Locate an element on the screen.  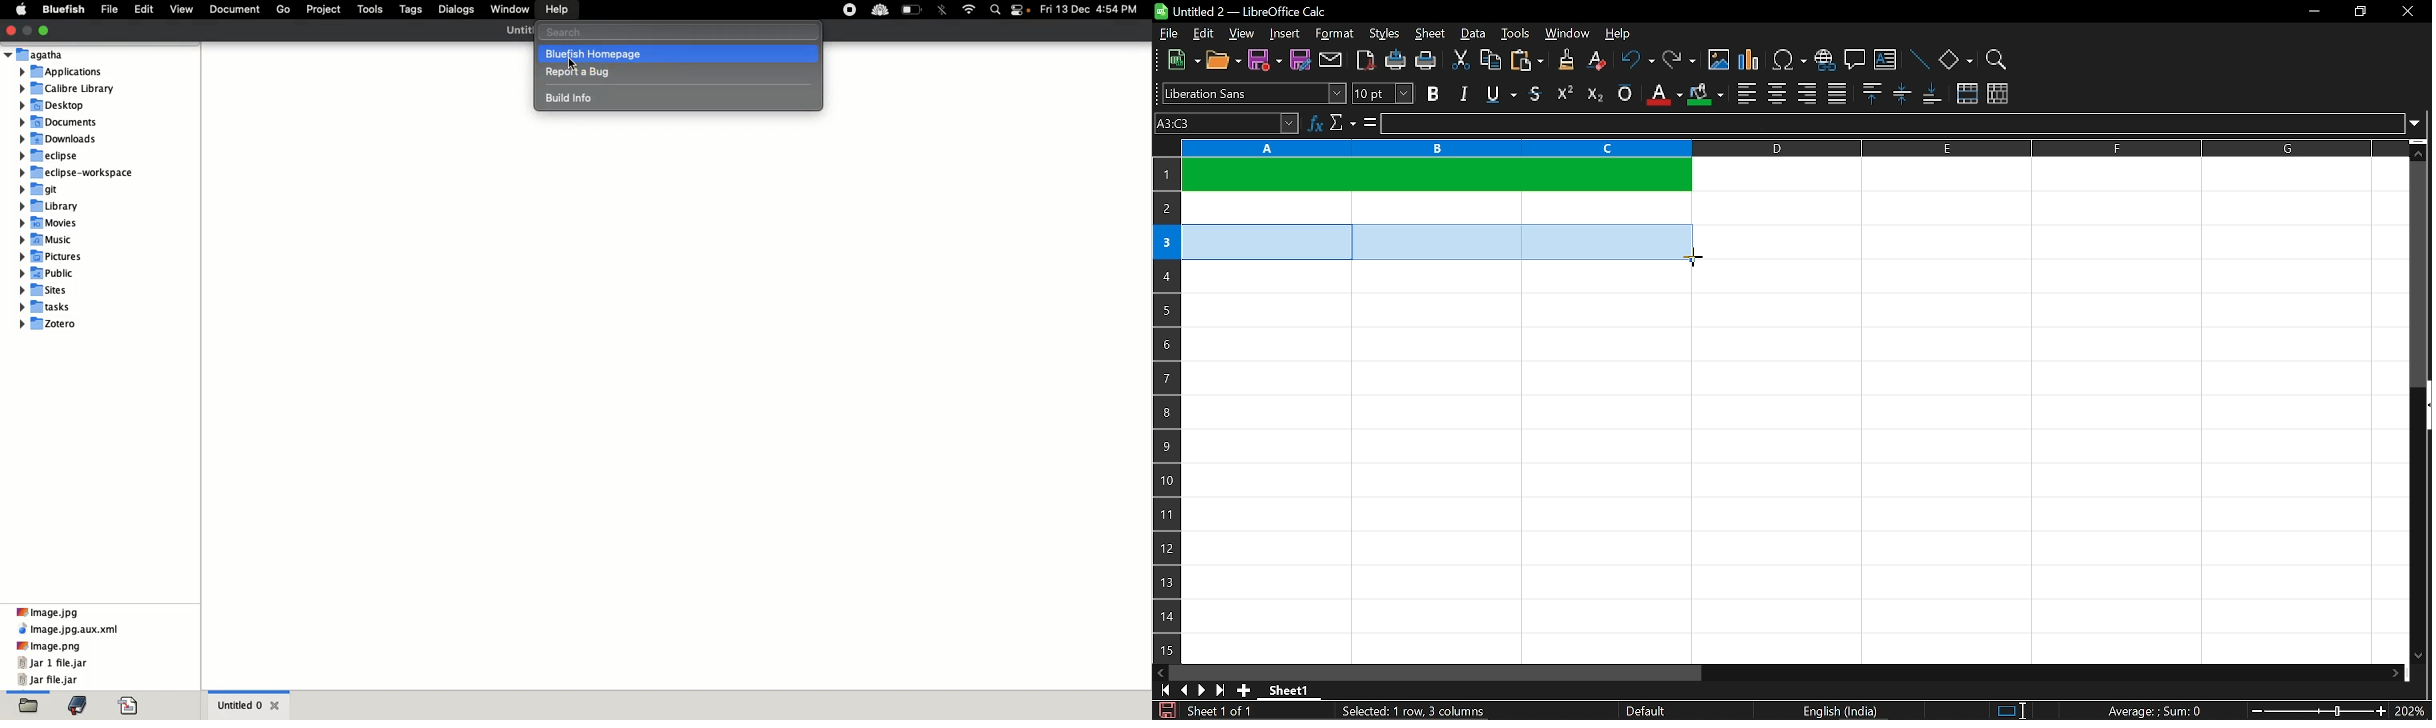
move up is located at coordinates (2421, 151).